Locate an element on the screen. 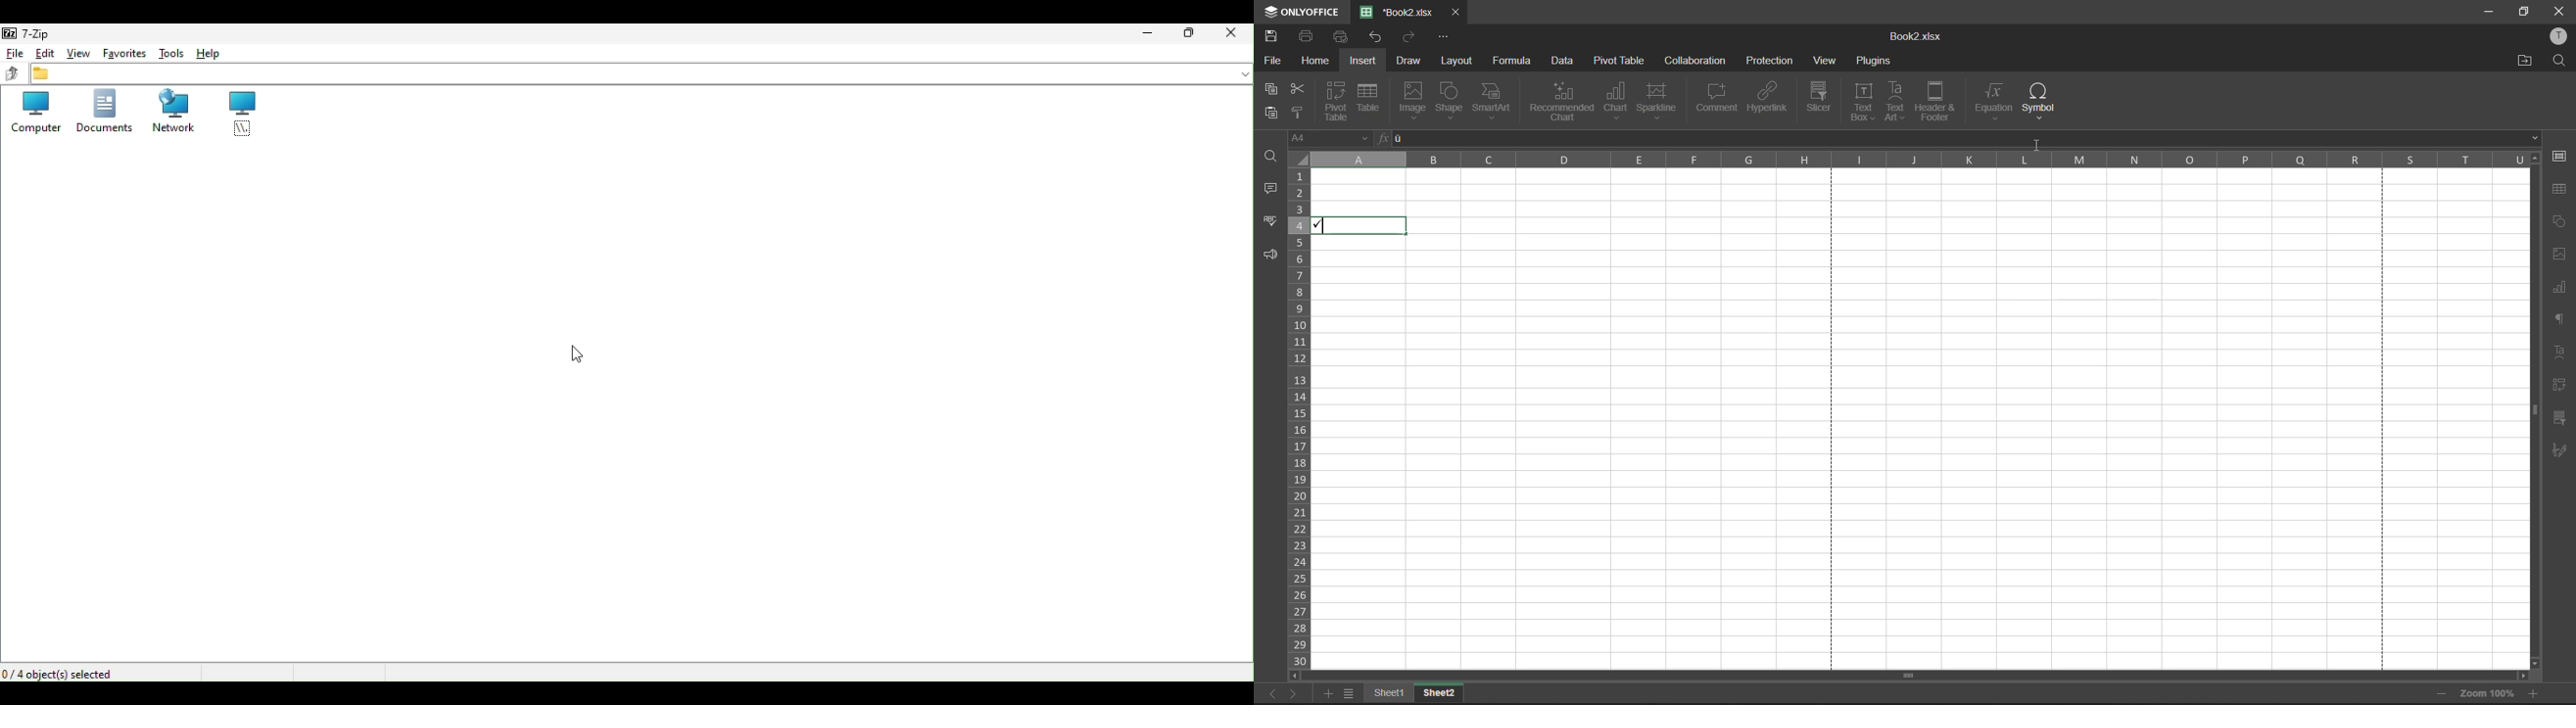  fx is located at coordinates (1382, 139).